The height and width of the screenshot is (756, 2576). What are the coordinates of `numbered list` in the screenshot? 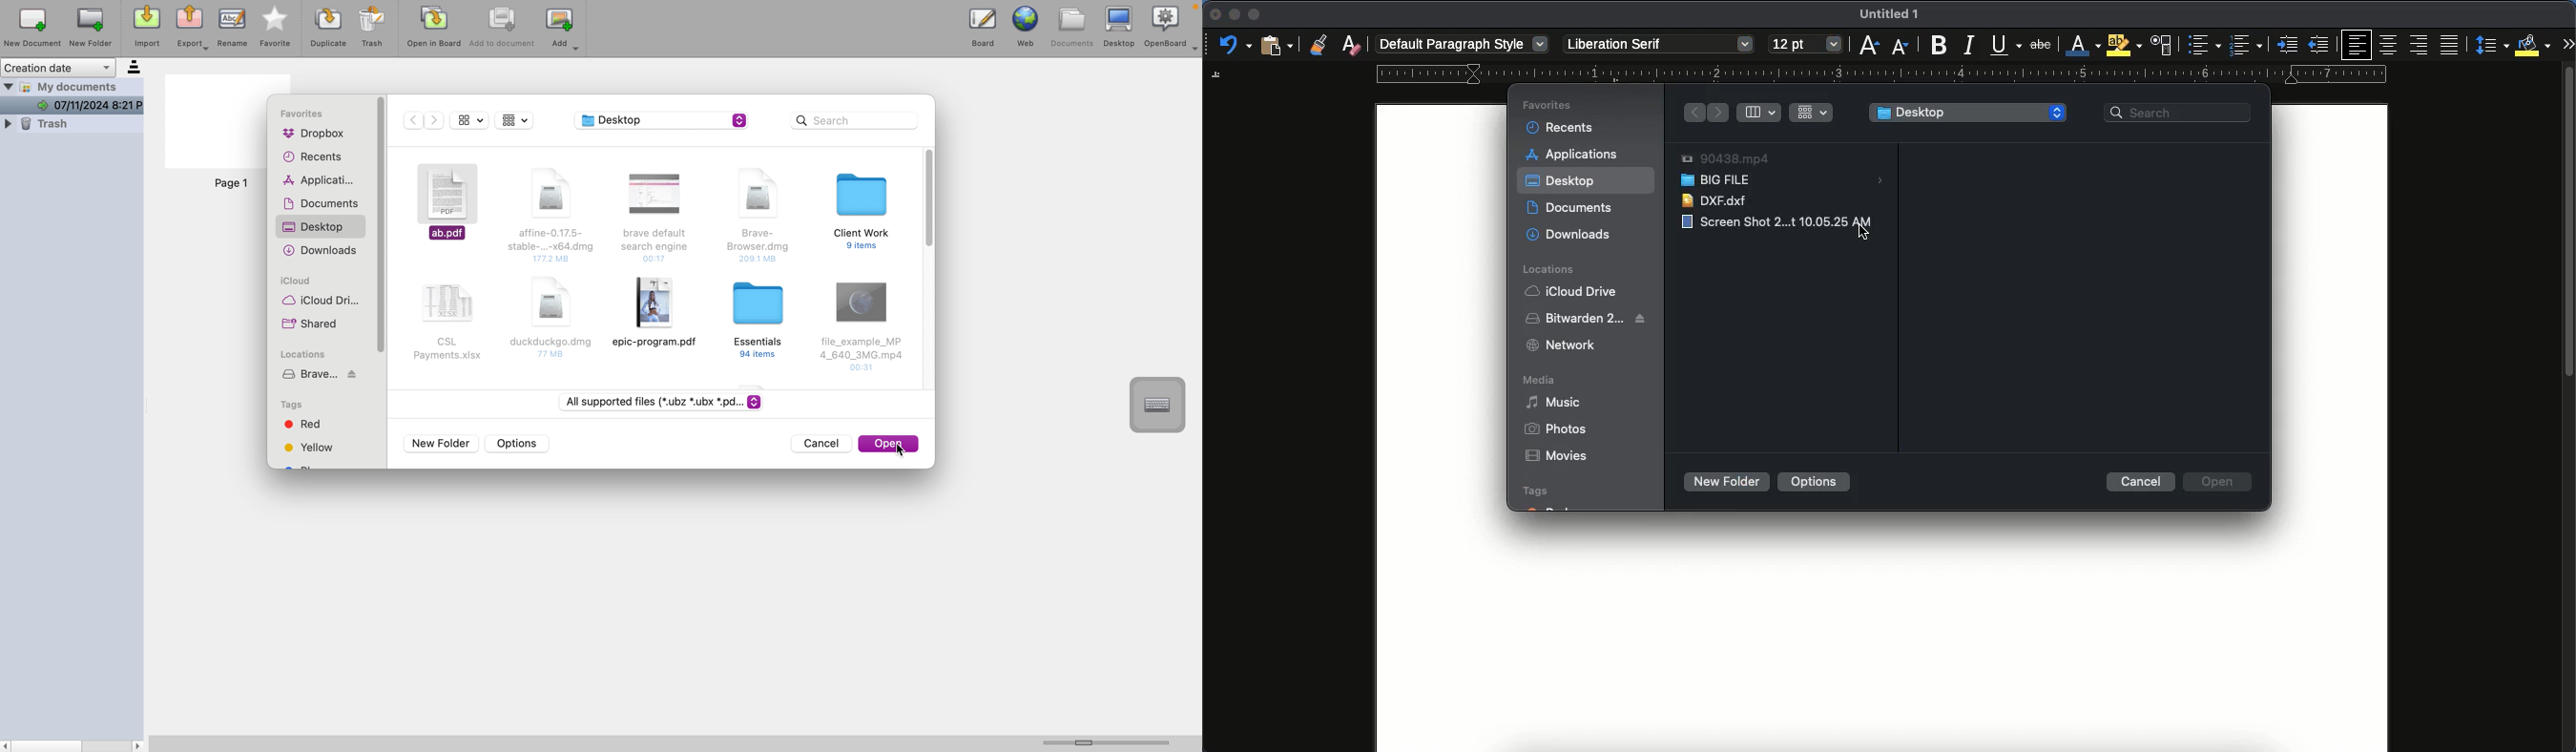 It's located at (2245, 47).